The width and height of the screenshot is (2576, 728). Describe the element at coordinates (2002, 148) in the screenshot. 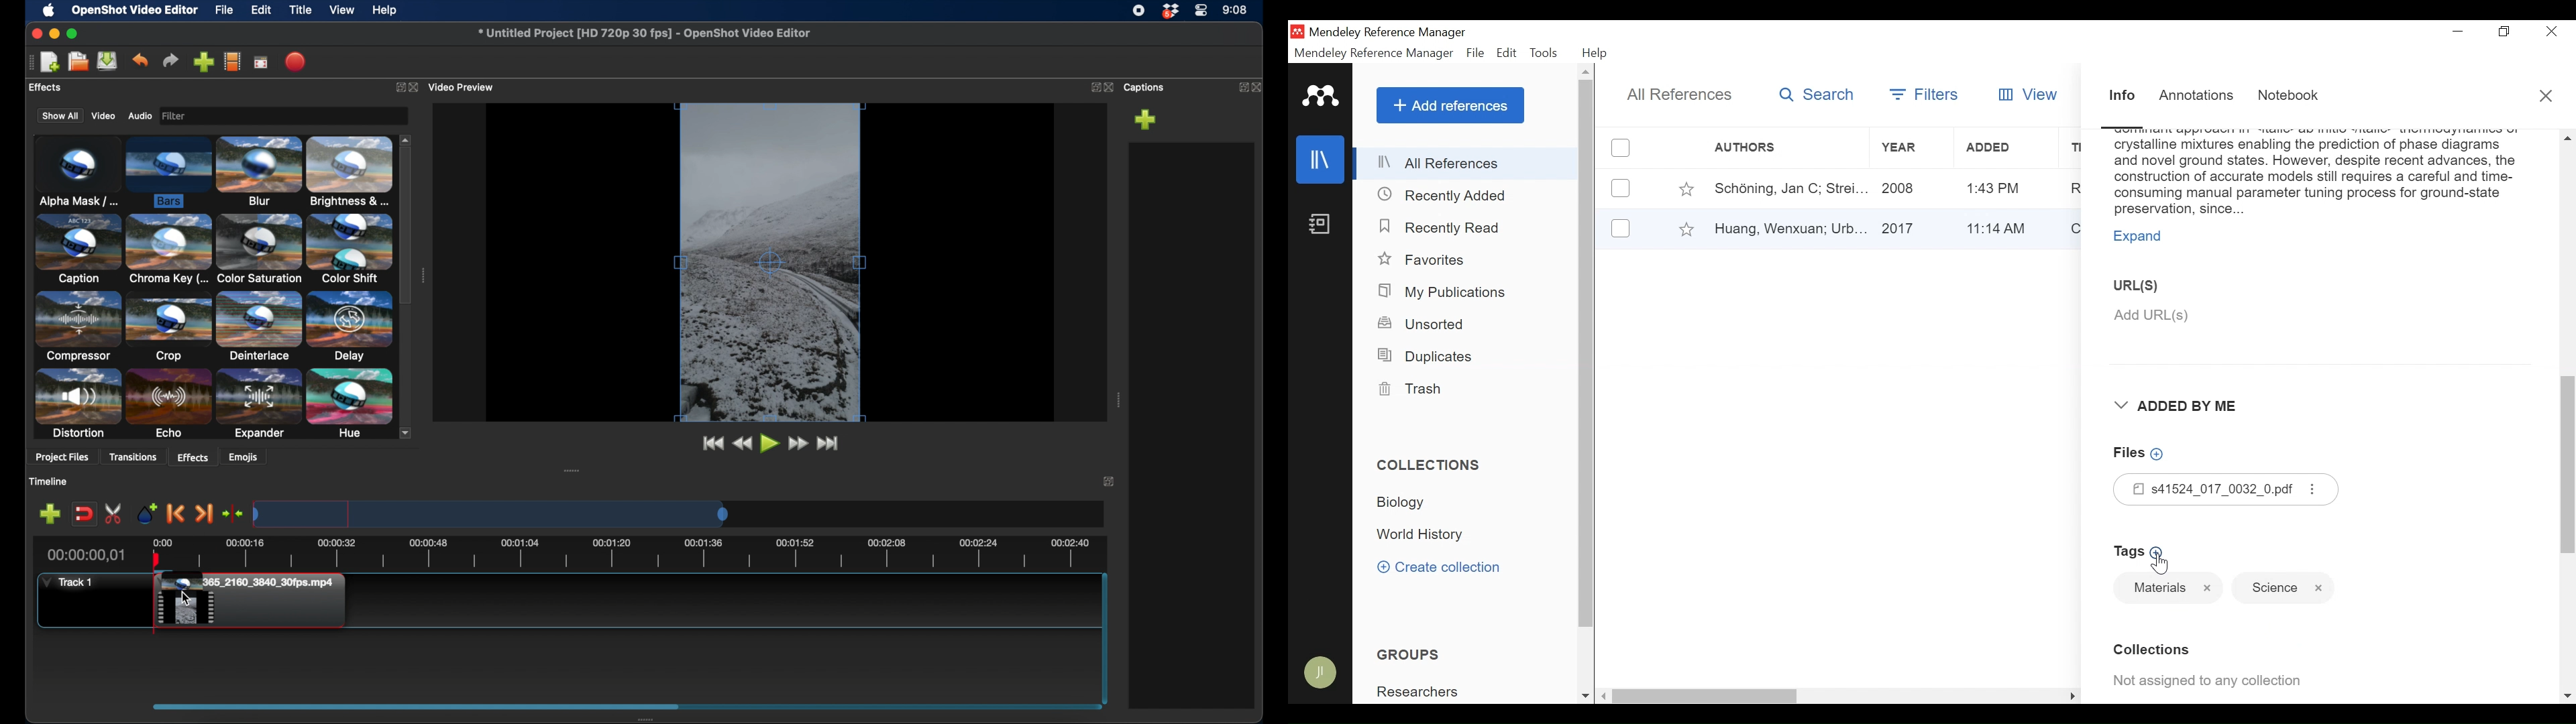

I see `Added` at that location.